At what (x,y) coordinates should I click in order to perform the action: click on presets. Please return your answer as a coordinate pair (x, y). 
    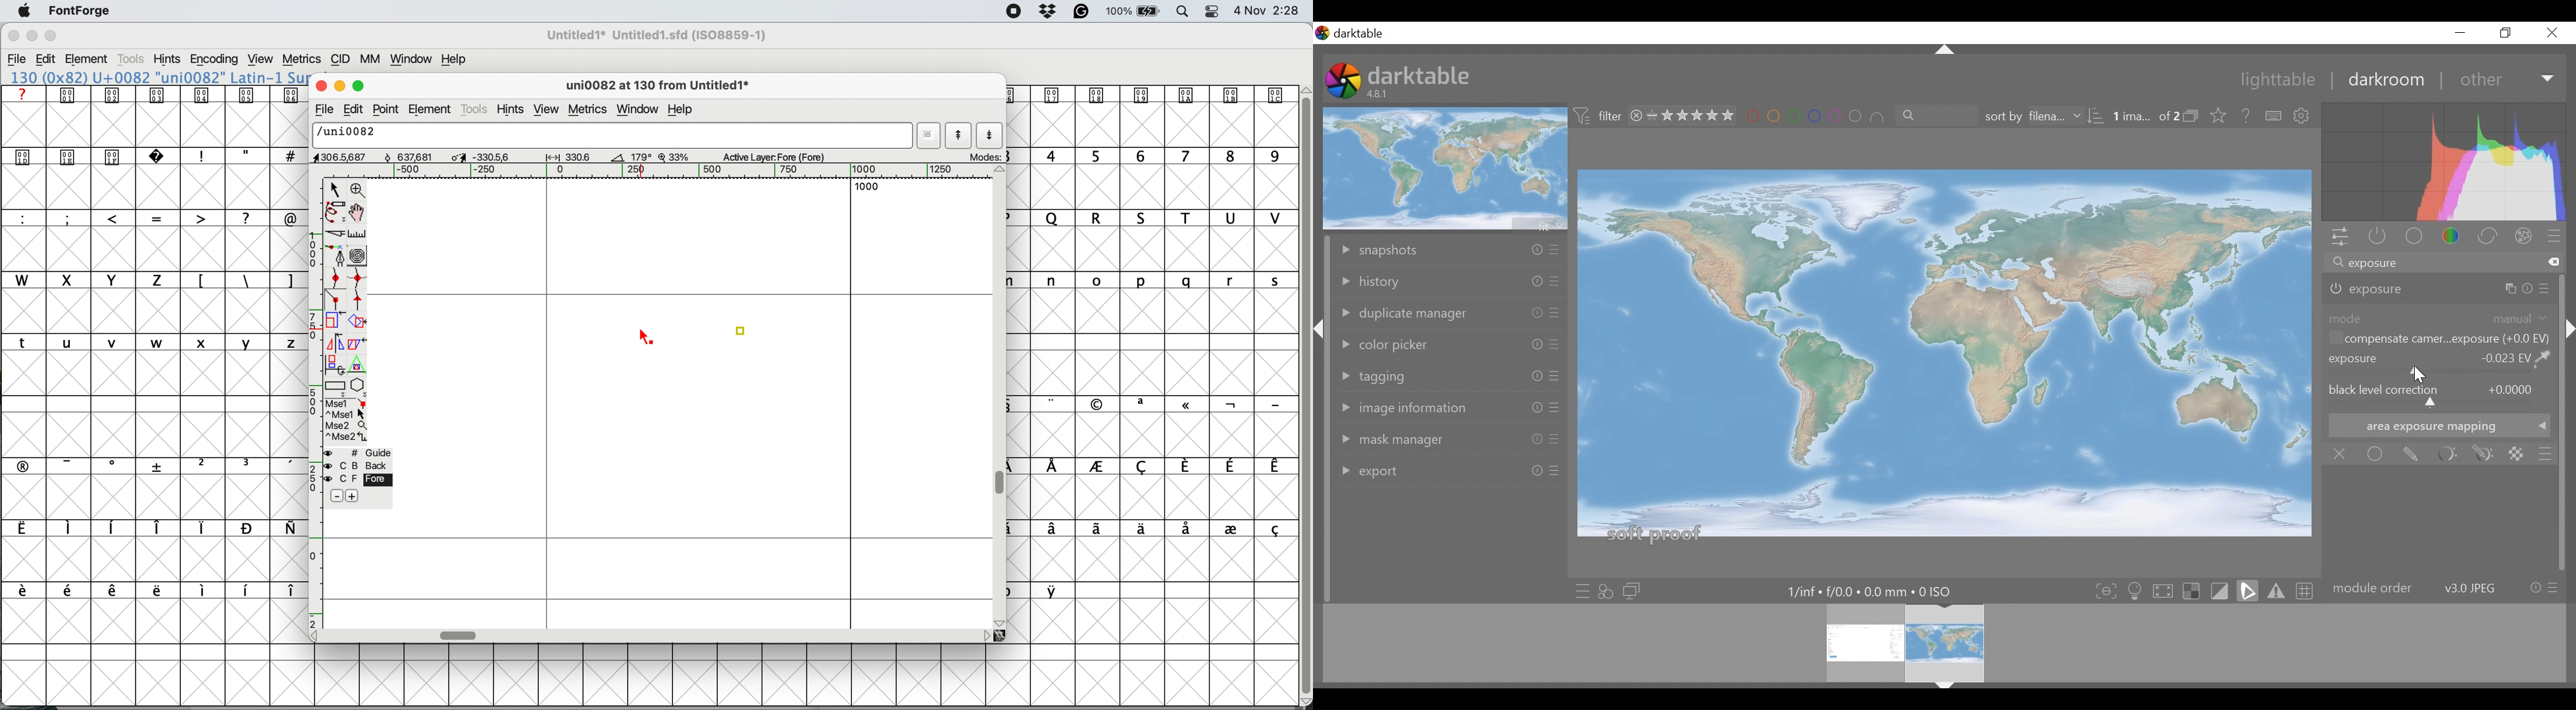
    Looking at the image, I should click on (2554, 237).